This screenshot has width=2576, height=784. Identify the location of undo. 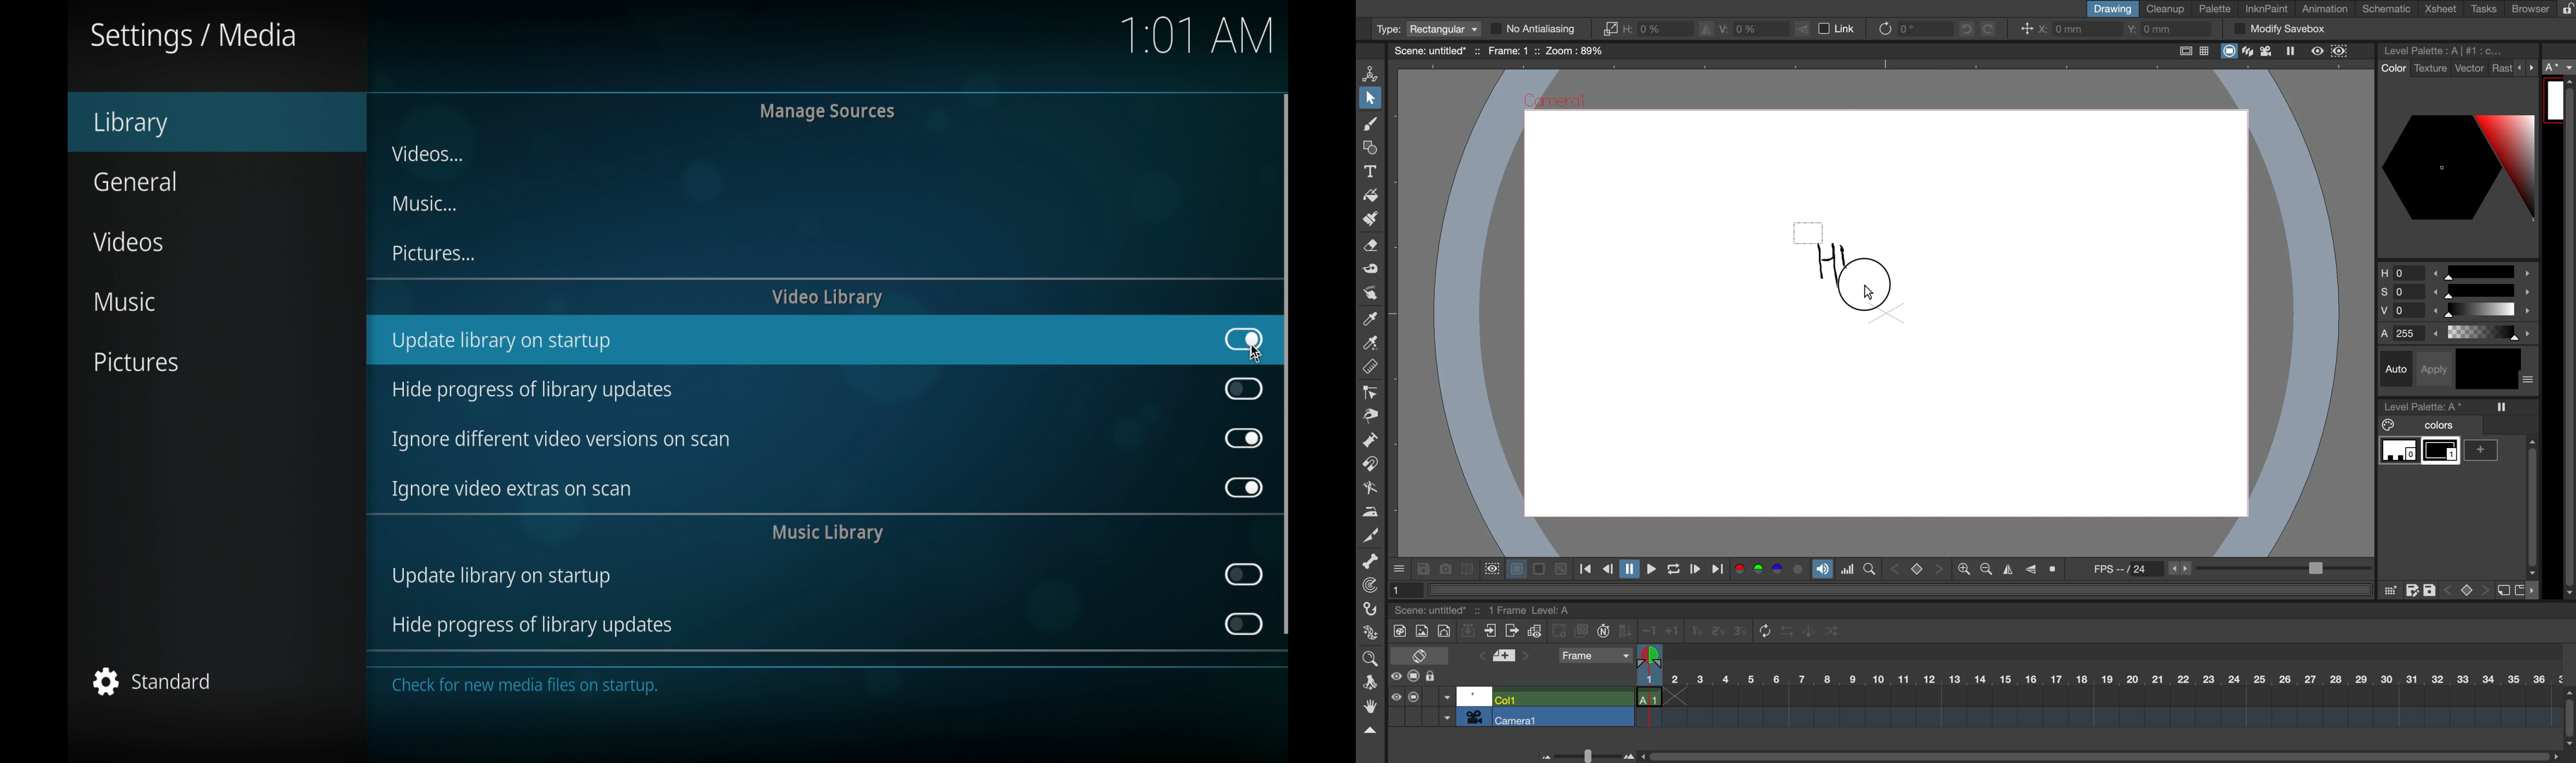
(1963, 29).